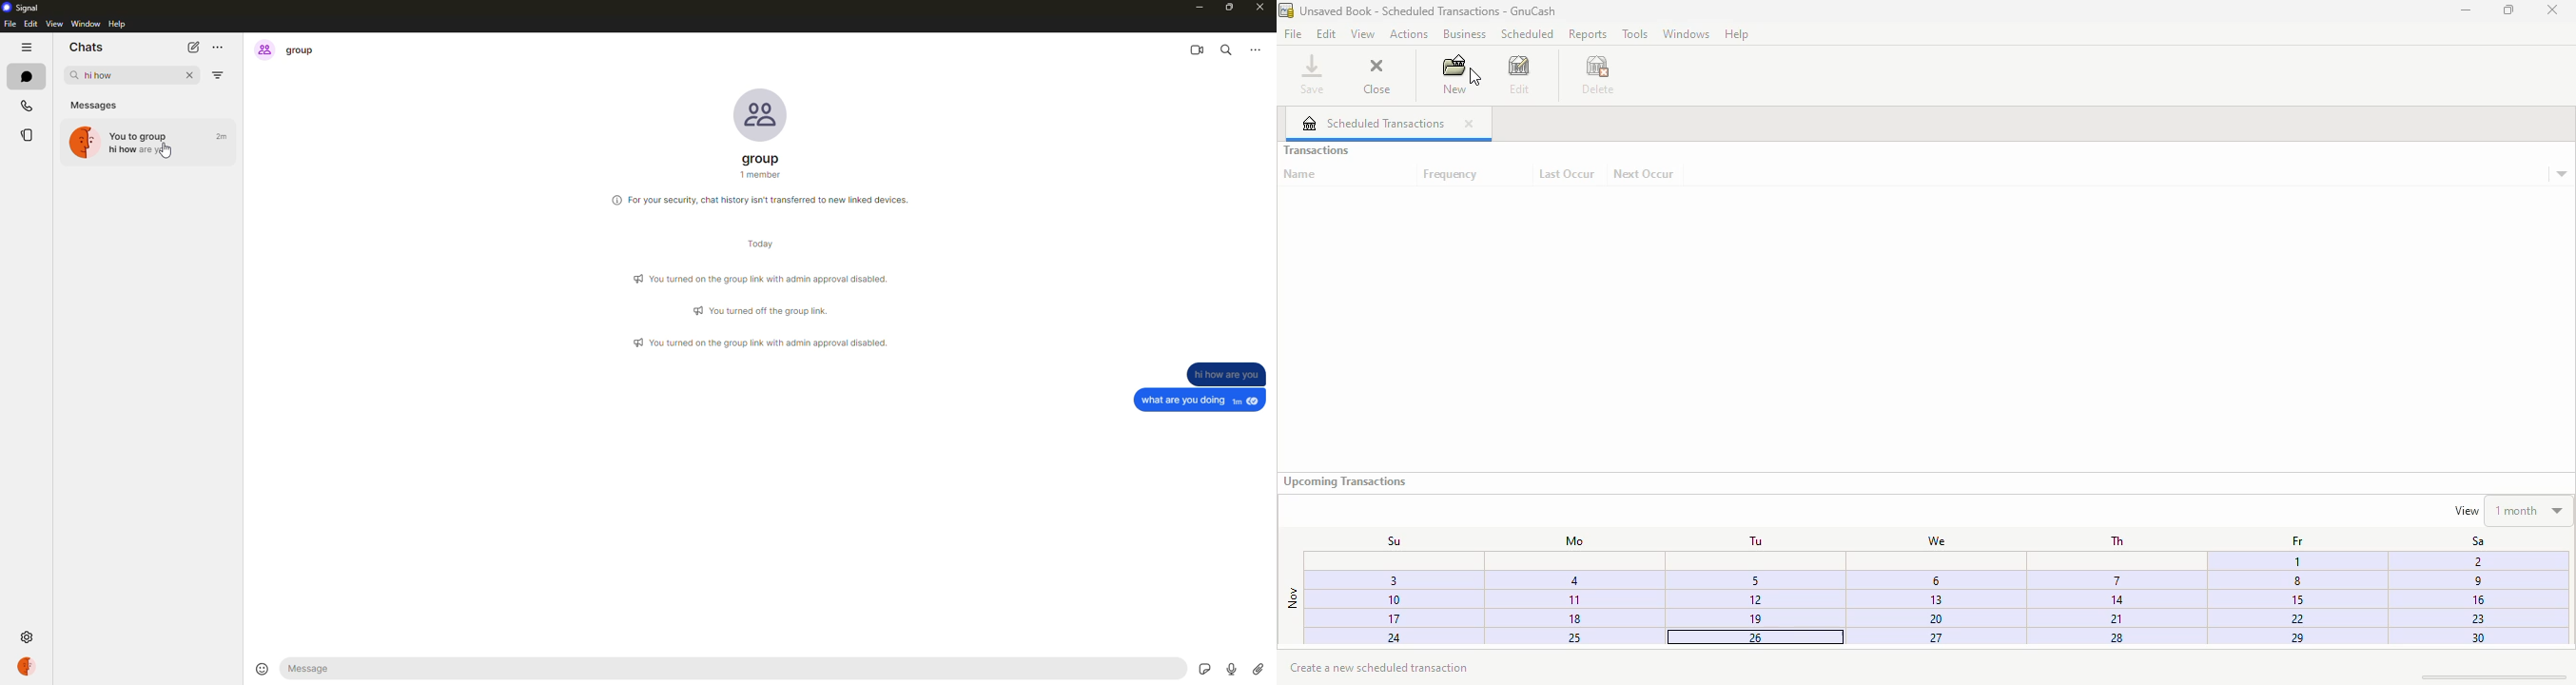 This screenshot has height=700, width=2576. What do you see at coordinates (1327, 34) in the screenshot?
I see `edit` at bounding box center [1327, 34].